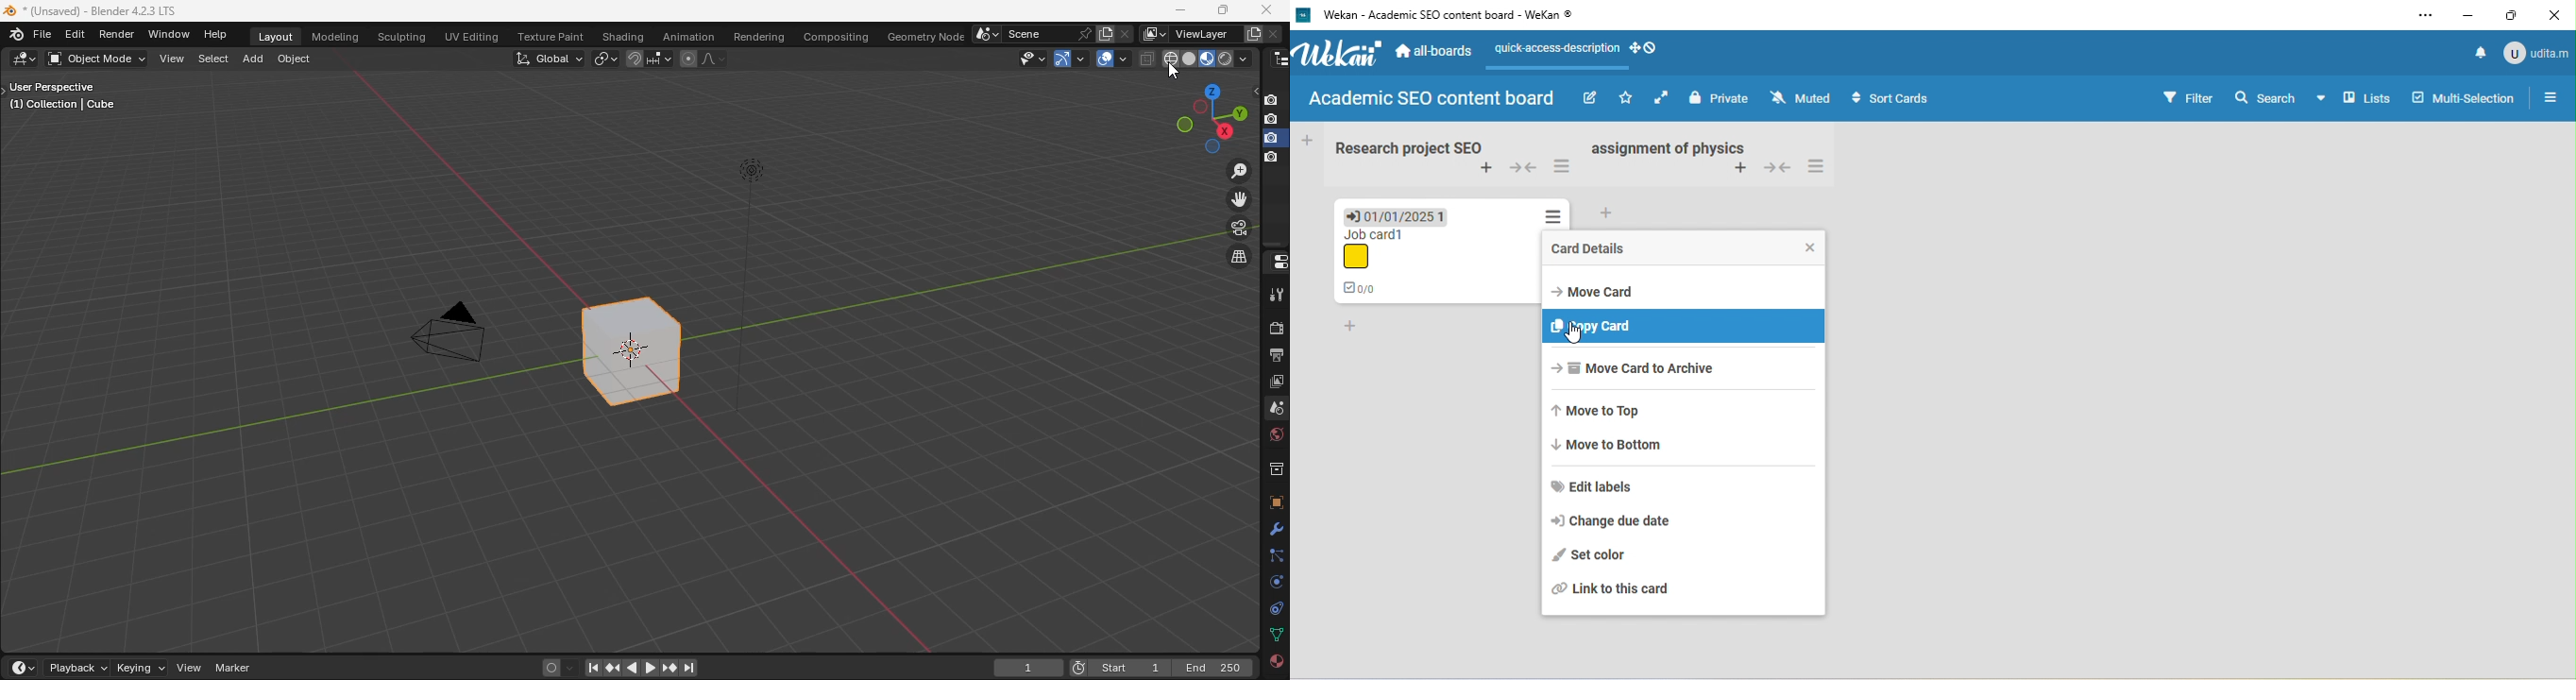 This screenshot has width=2576, height=700. I want to click on open sidebar, so click(2552, 99).